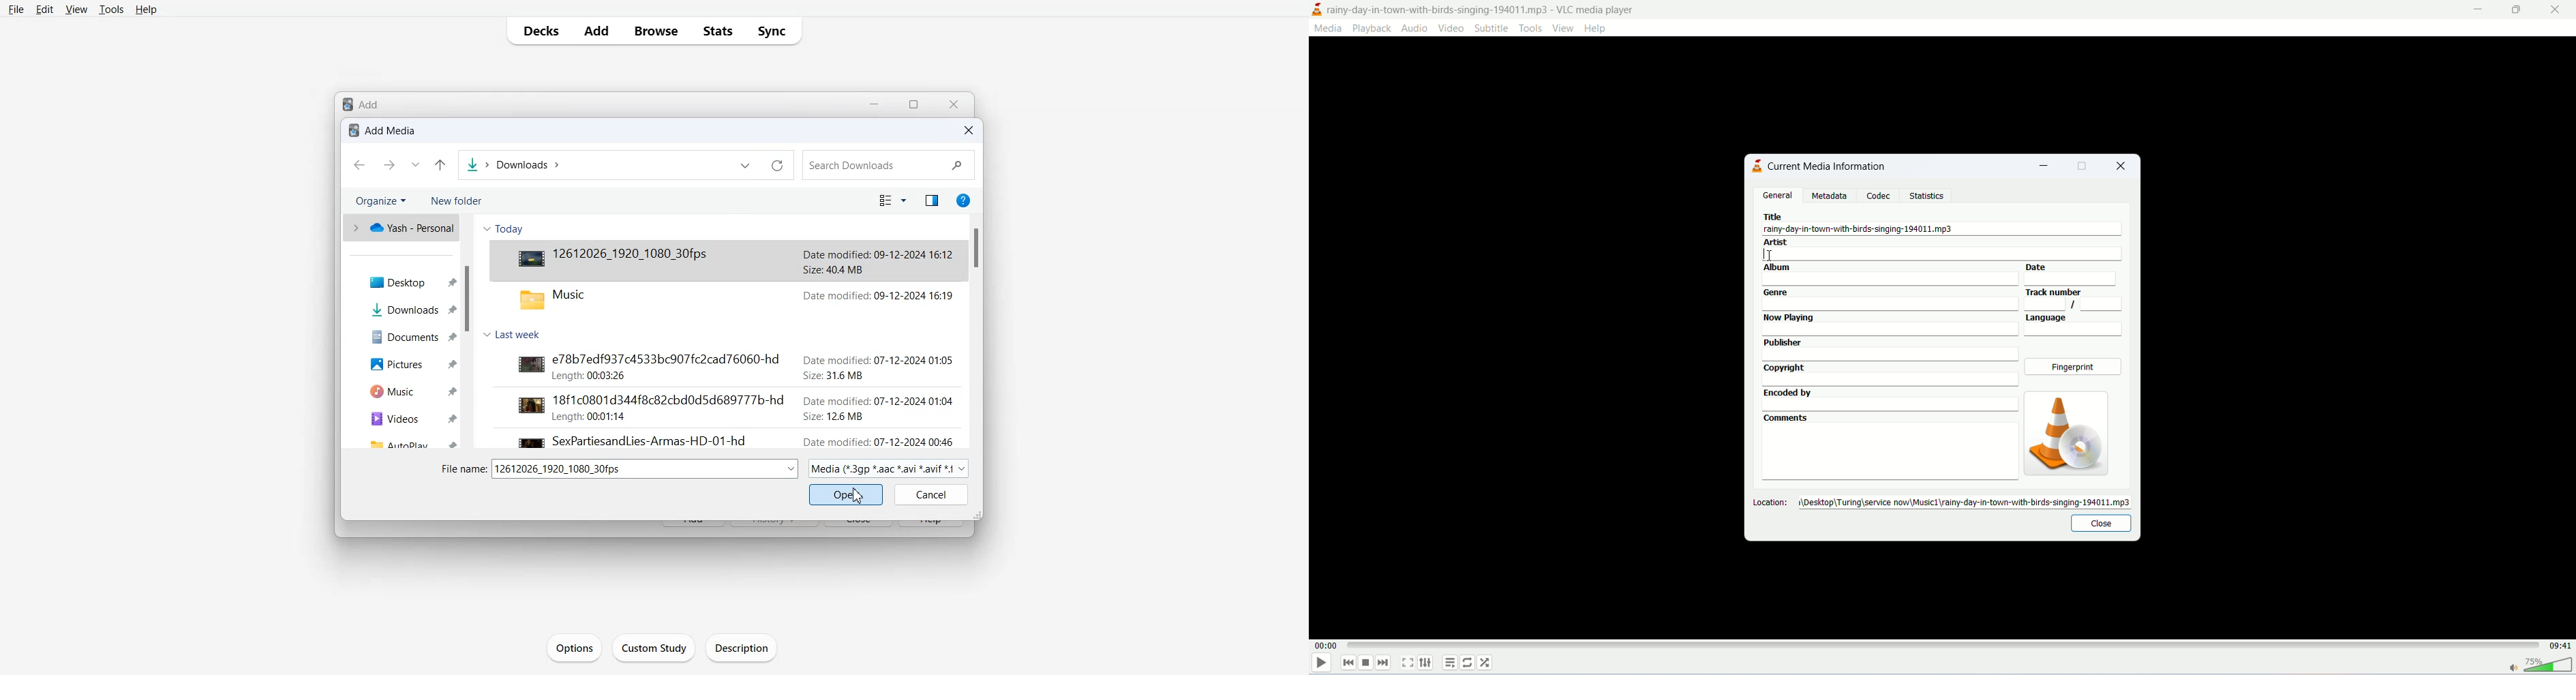  I want to click on subtitle, so click(1490, 28).